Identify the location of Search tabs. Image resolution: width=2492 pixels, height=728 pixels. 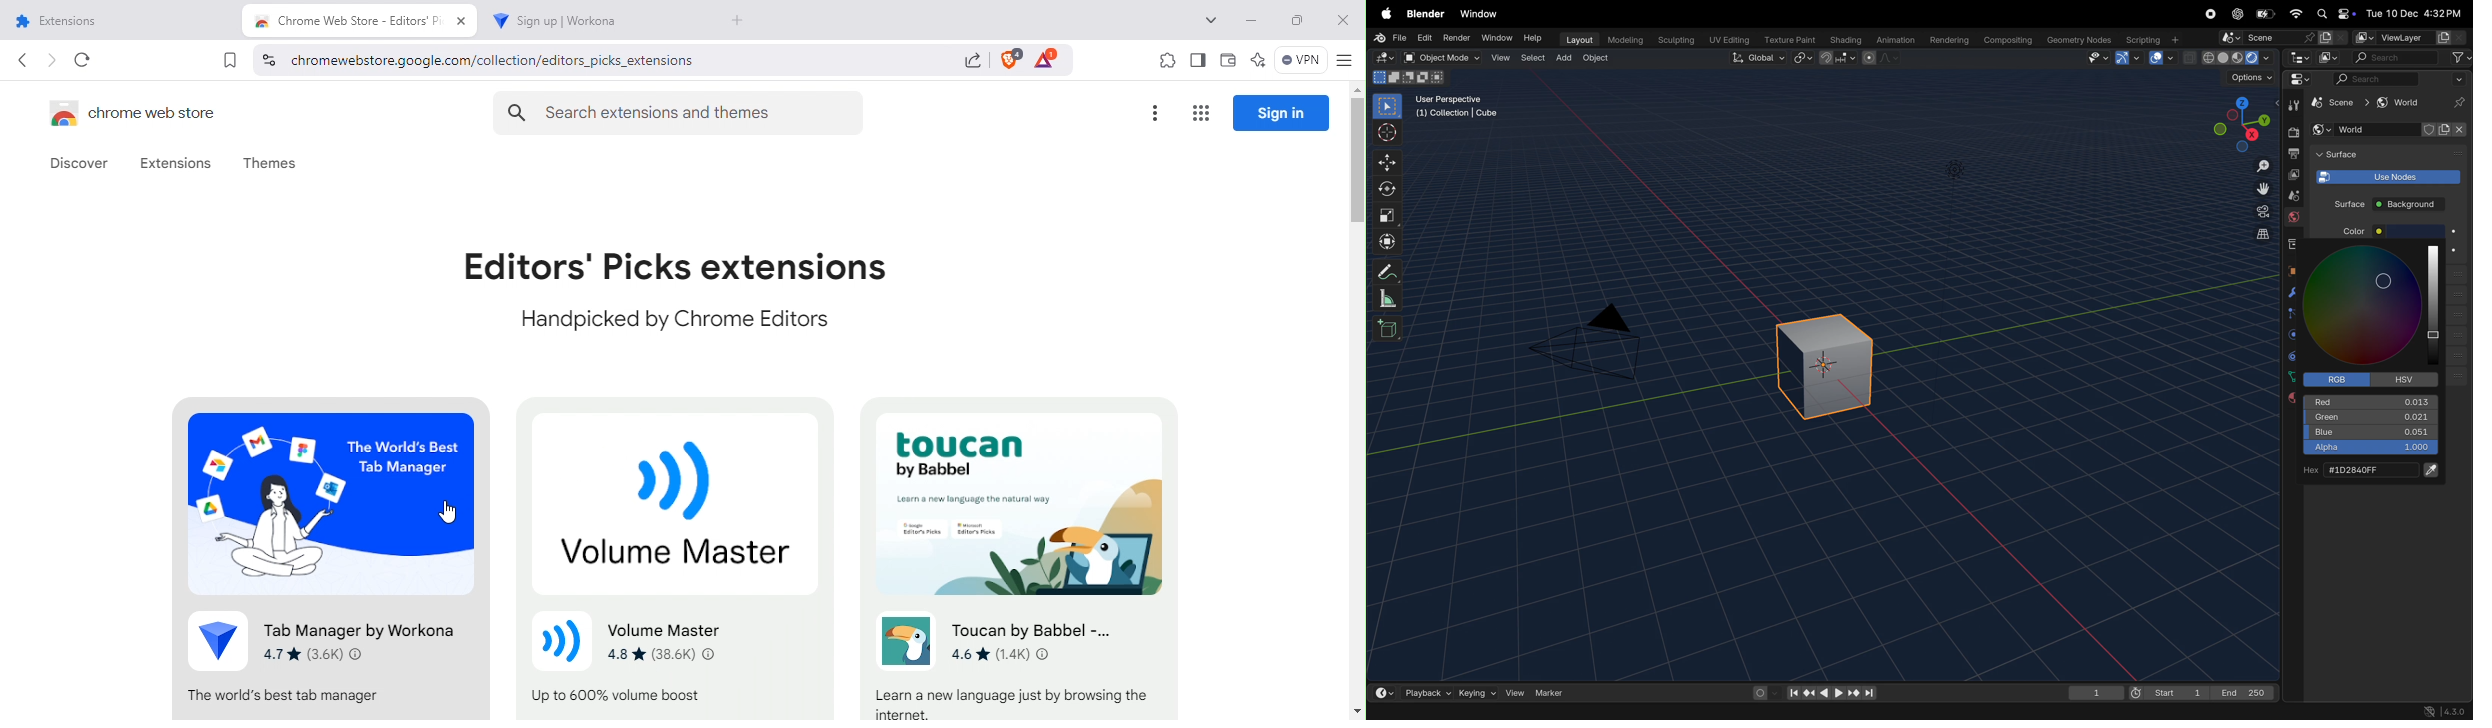
(1210, 22).